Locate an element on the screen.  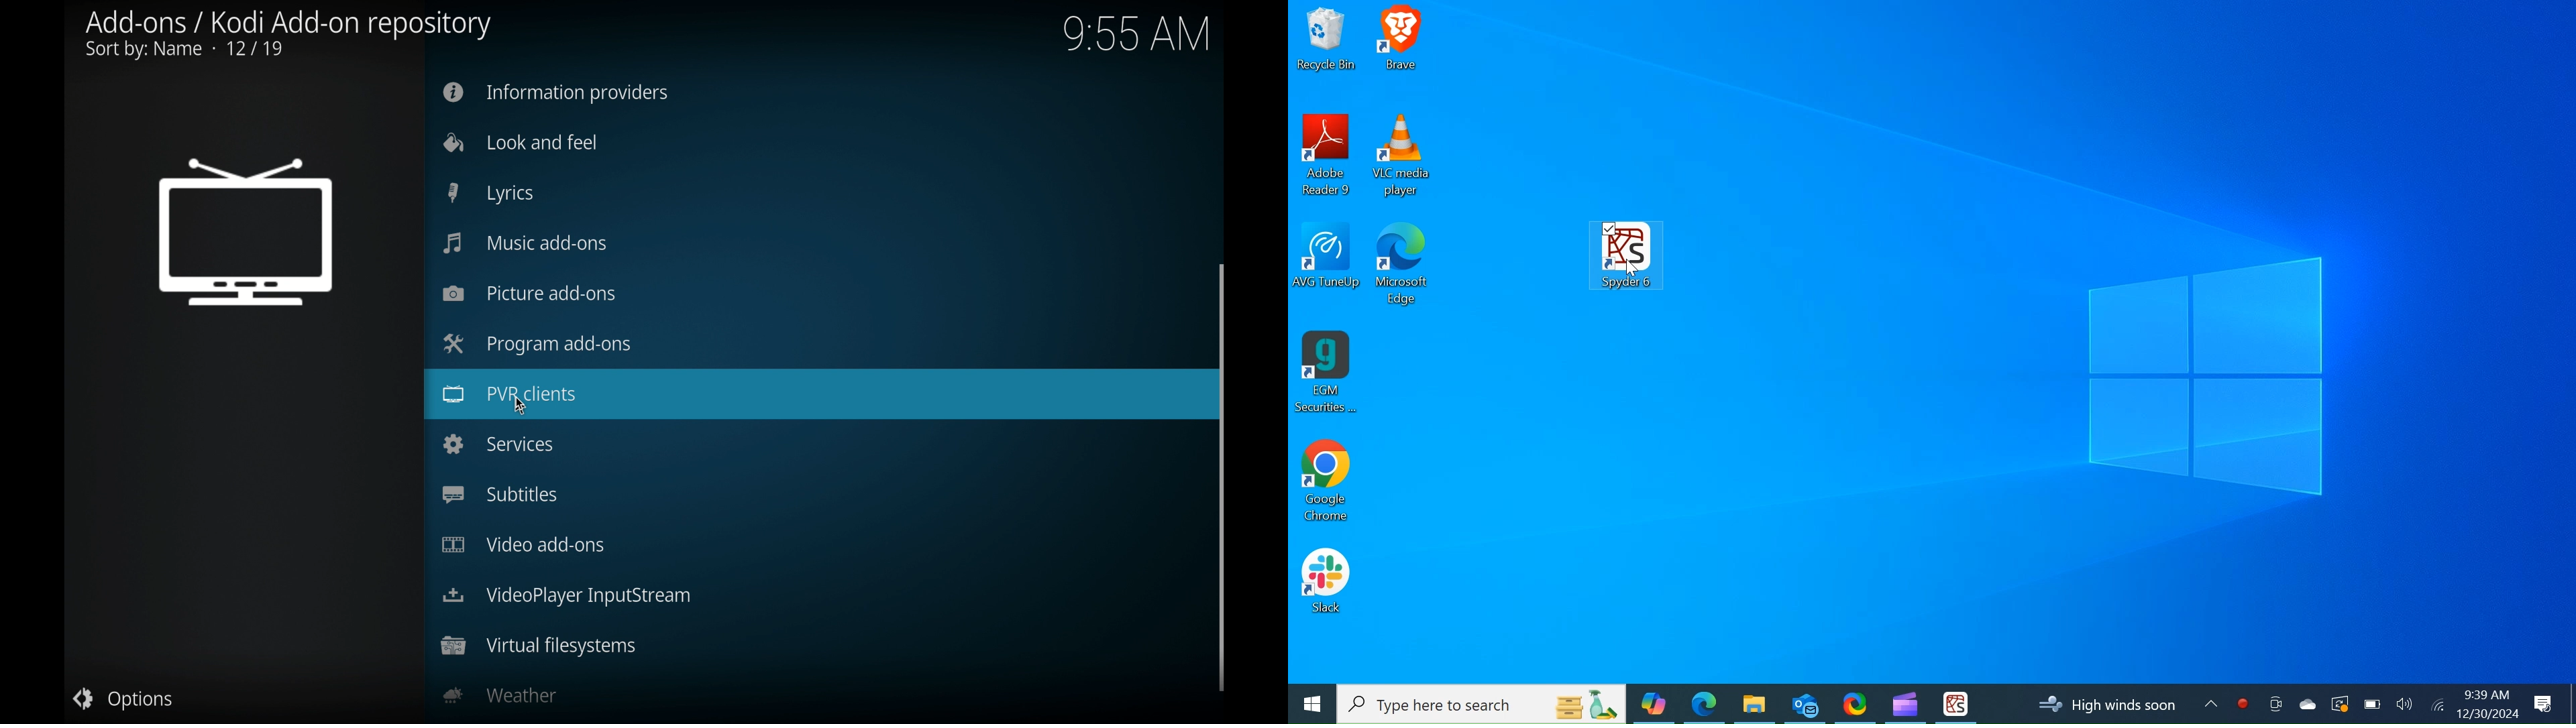
add-ons/ kodi add-on repository is located at coordinates (290, 36).